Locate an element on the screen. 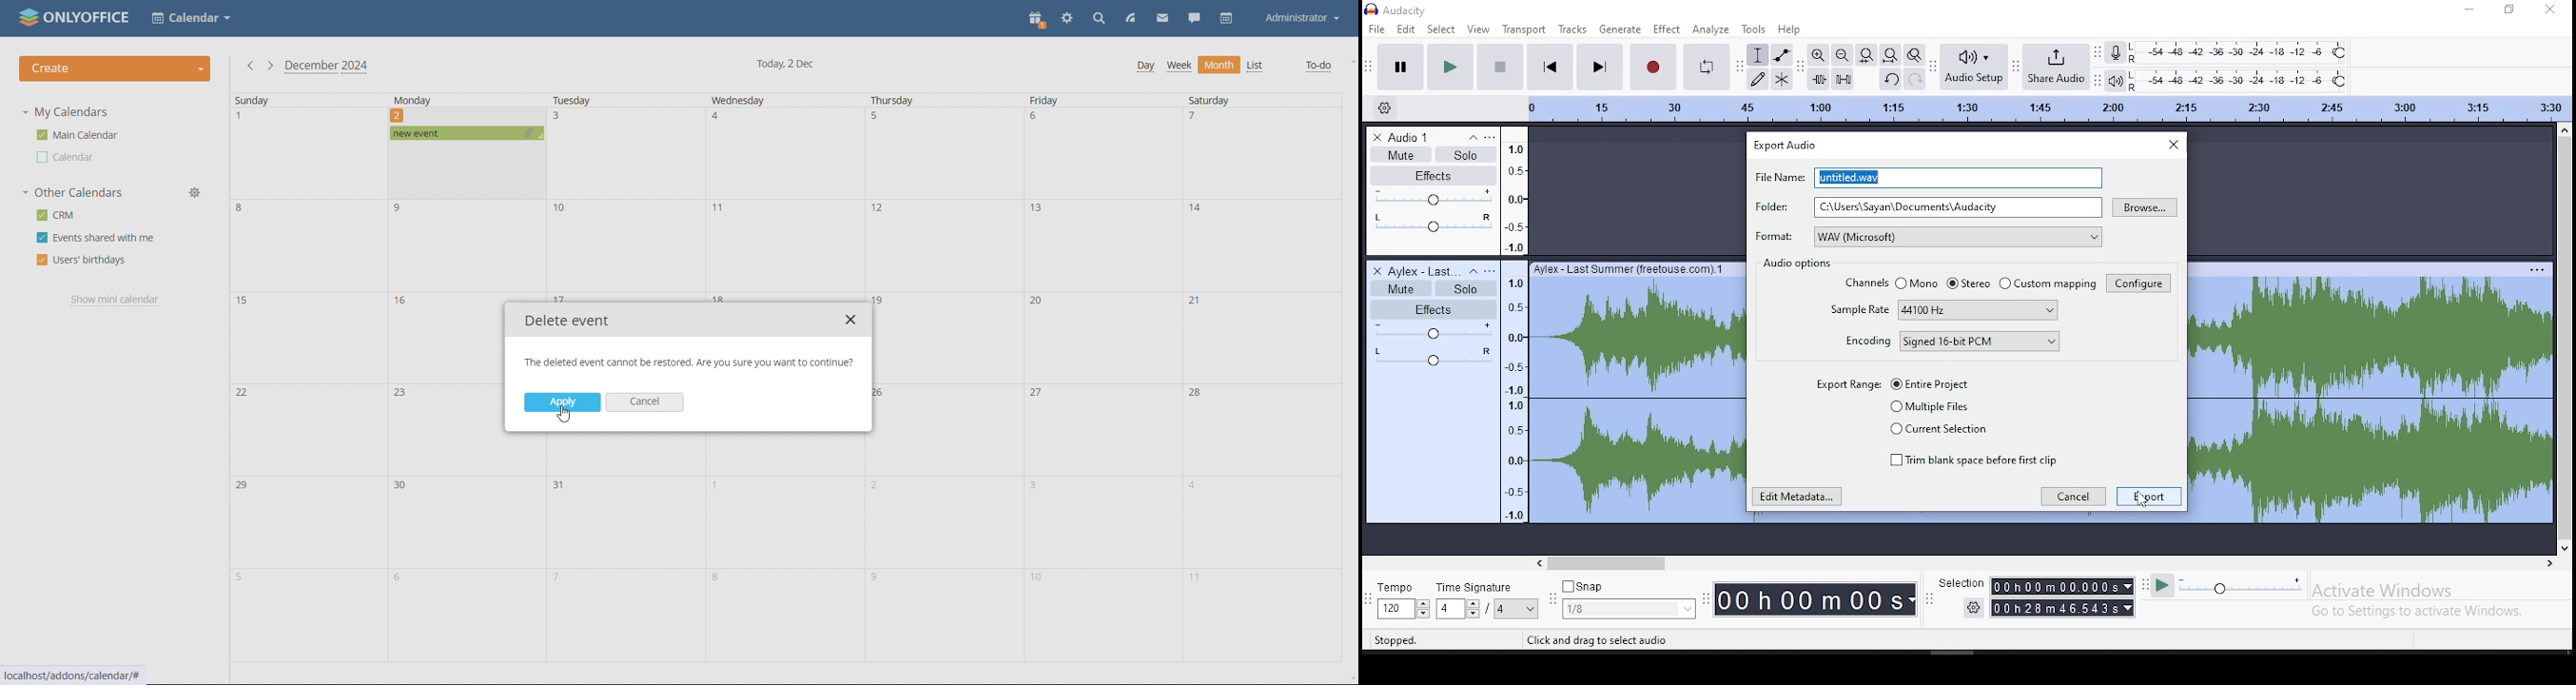  redo is located at coordinates (1913, 79).